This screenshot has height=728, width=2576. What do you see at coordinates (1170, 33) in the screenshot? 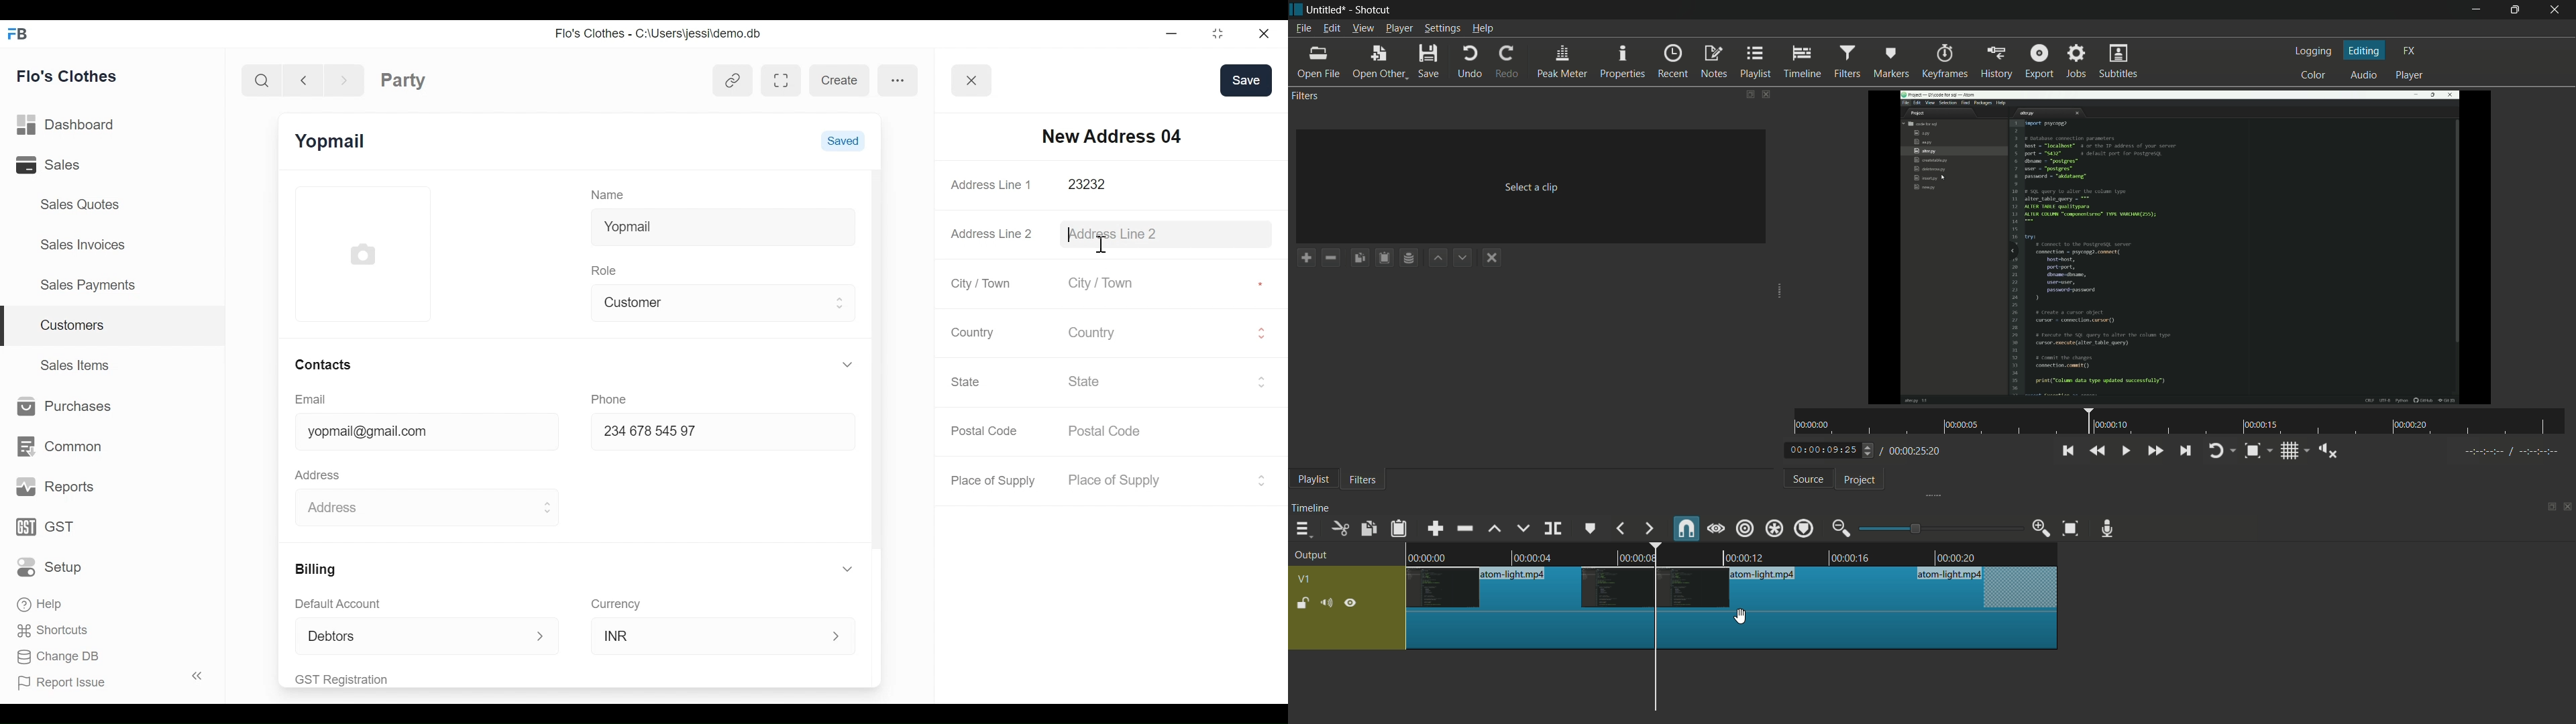
I see `minimize` at bounding box center [1170, 33].